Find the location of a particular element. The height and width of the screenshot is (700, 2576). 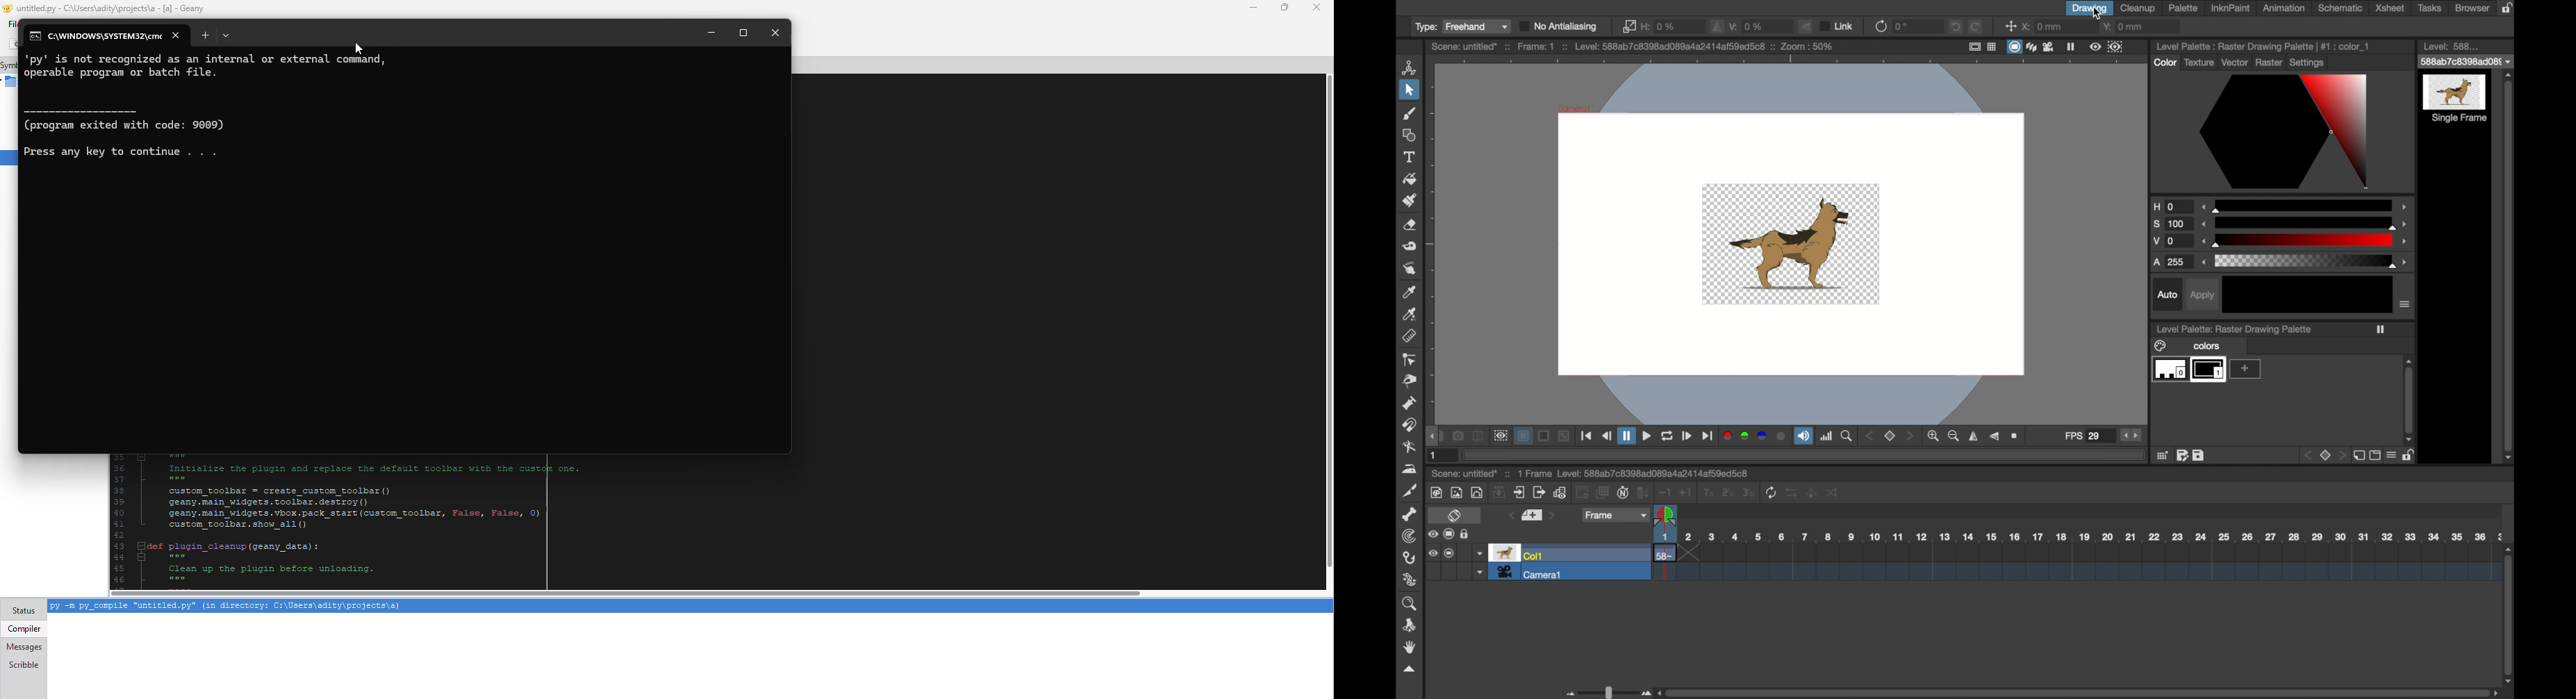

zoom is located at coordinates (2017, 436).